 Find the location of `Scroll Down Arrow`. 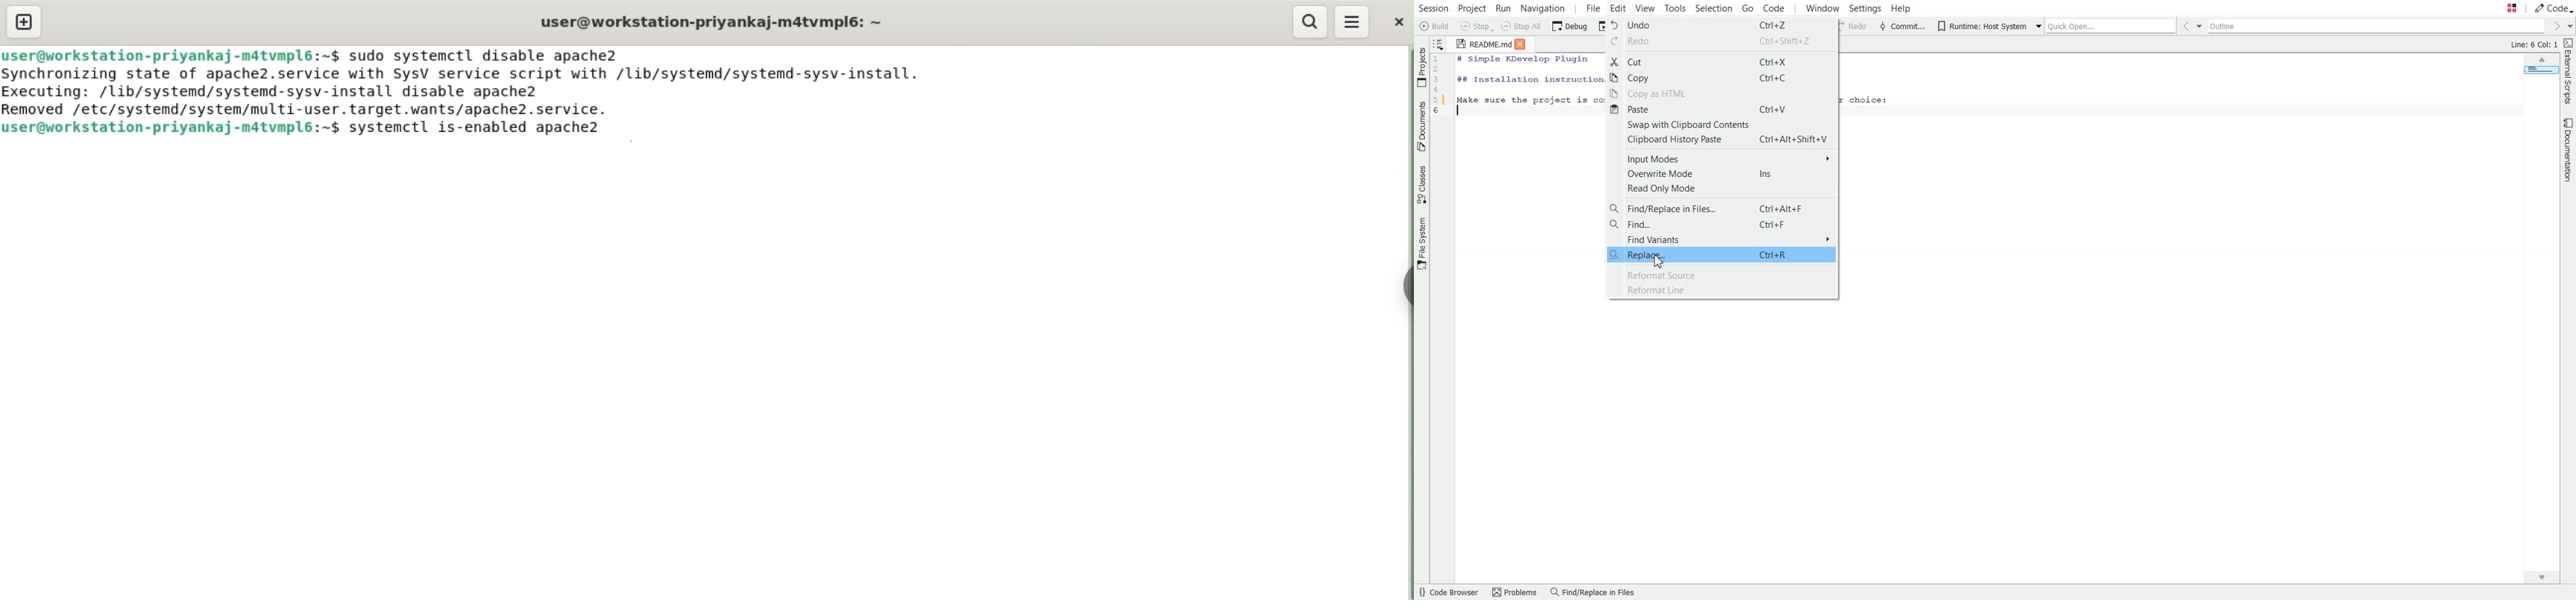

Scroll Down Arrow is located at coordinates (2547, 579).